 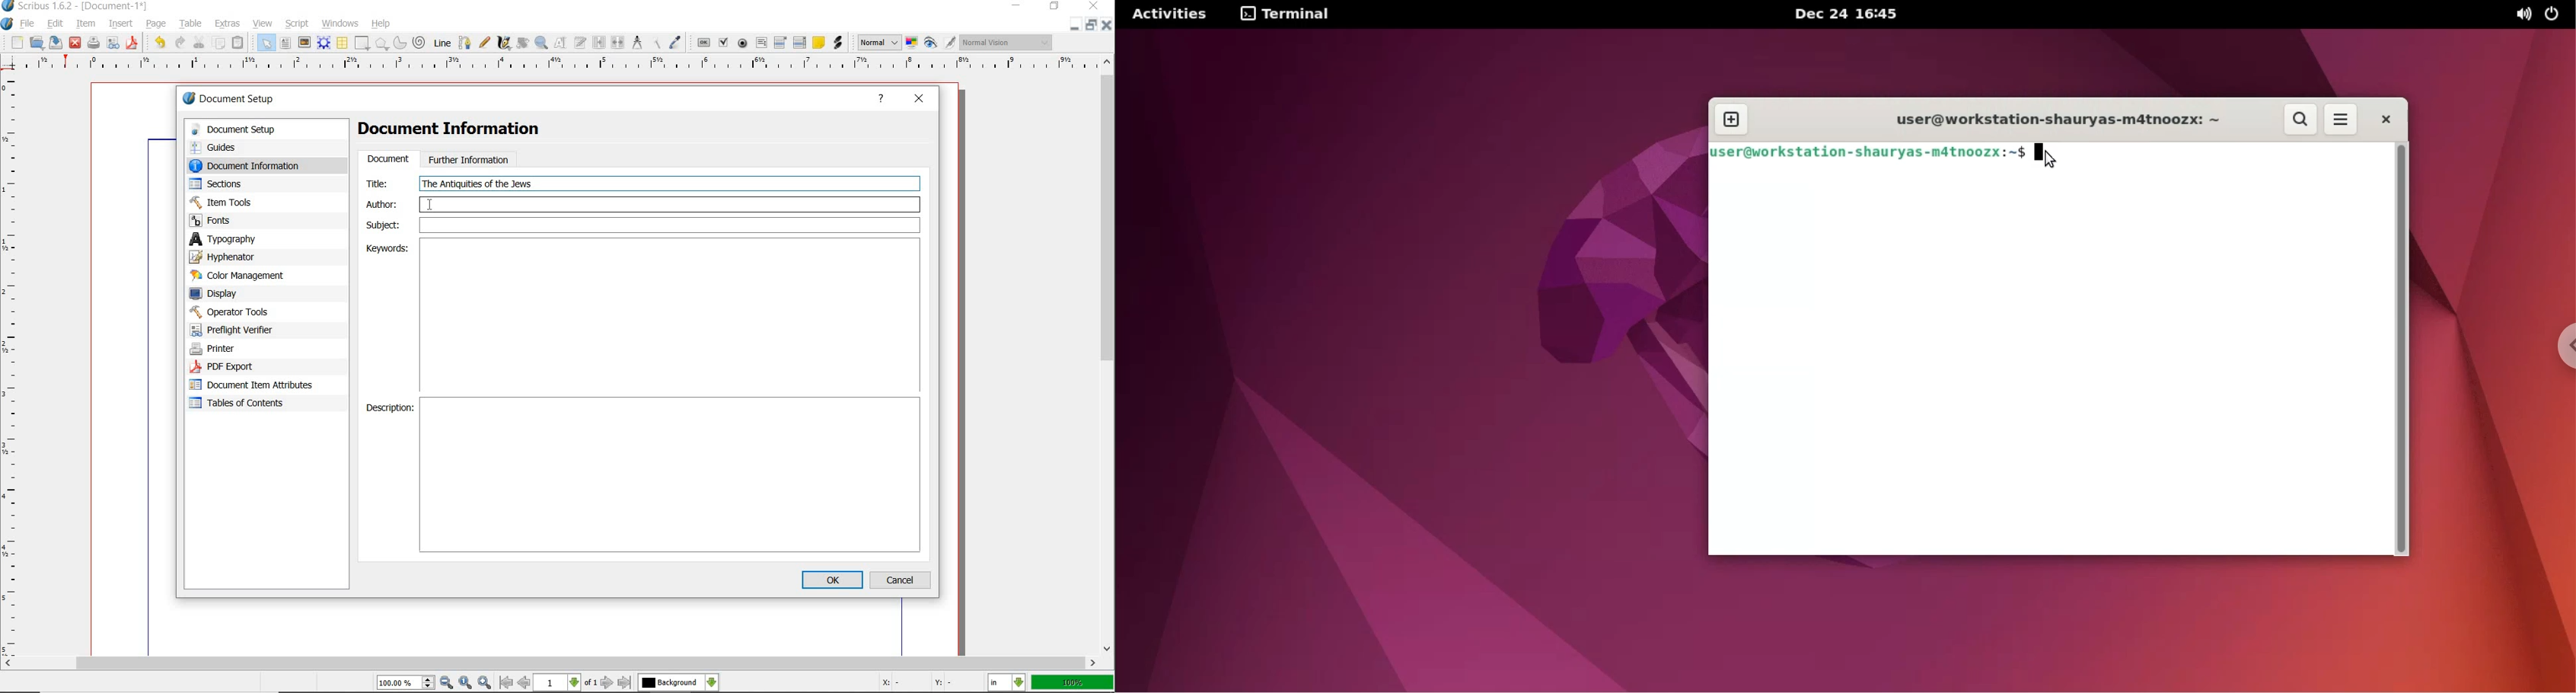 What do you see at coordinates (181, 43) in the screenshot?
I see `redo` at bounding box center [181, 43].